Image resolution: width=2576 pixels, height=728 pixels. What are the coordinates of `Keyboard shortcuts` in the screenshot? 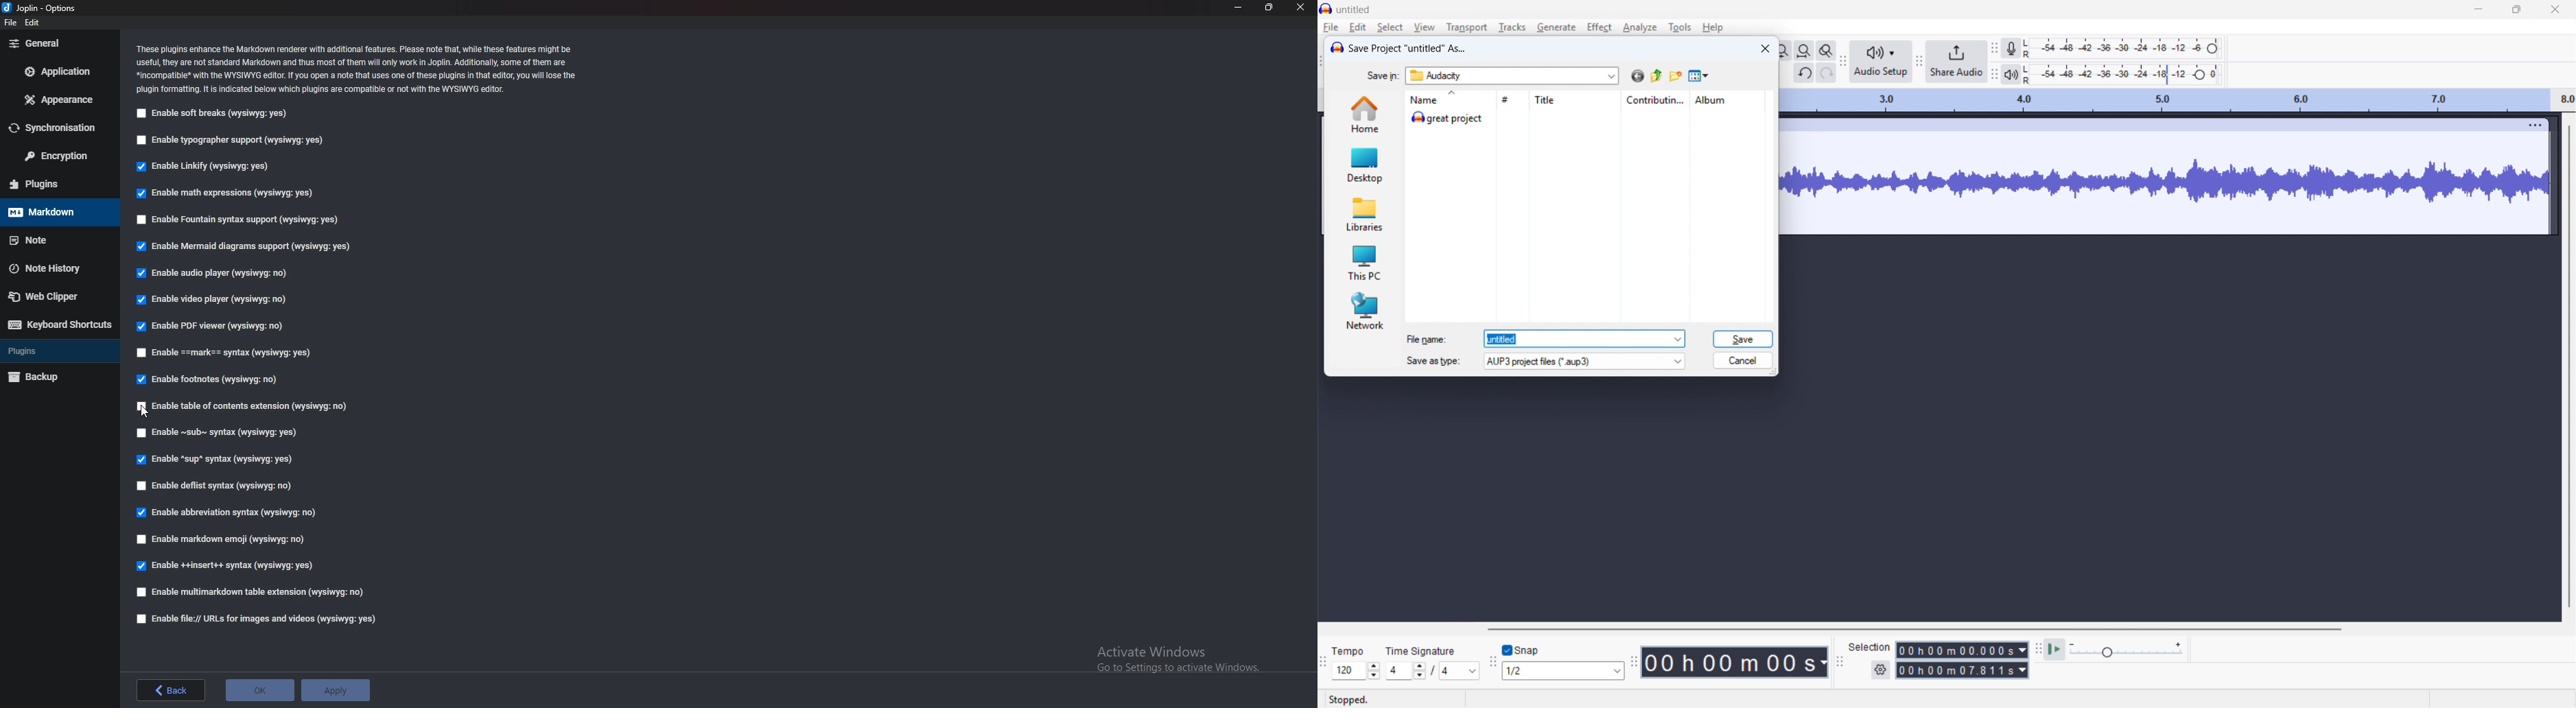 It's located at (60, 324).